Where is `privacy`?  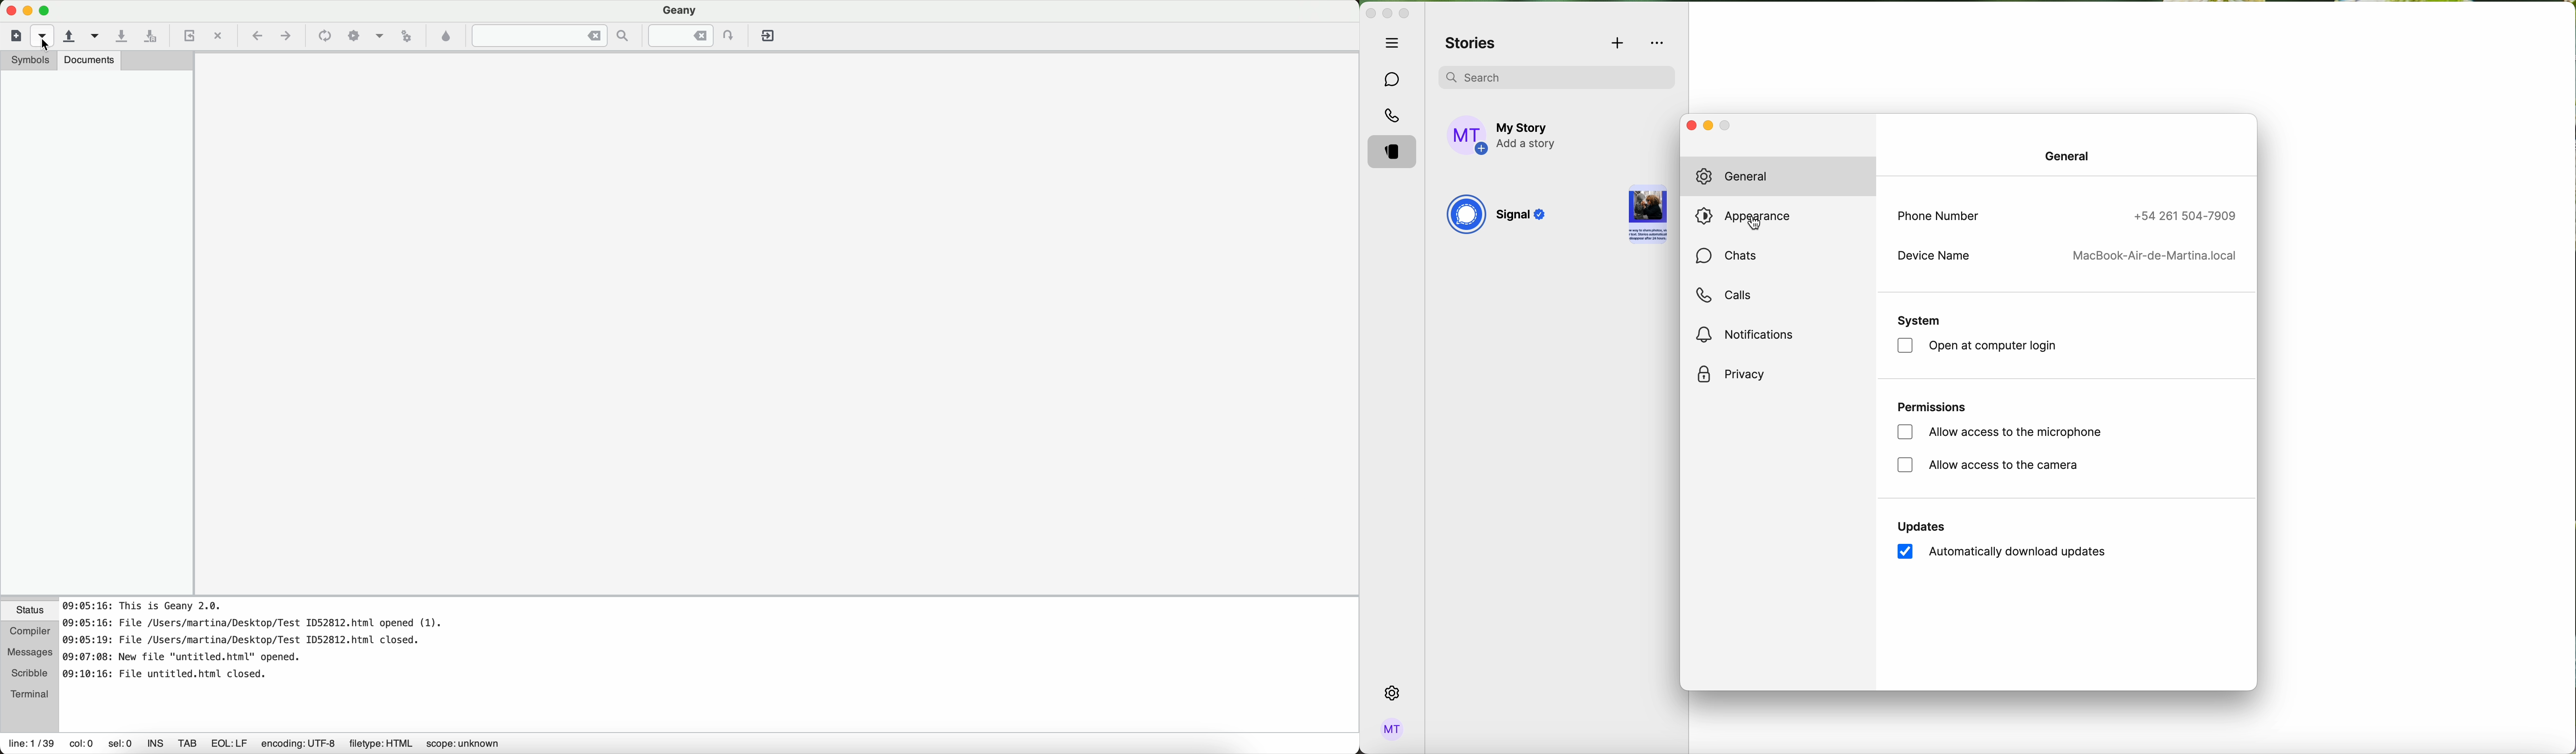
privacy is located at coordinates (1731, 375).